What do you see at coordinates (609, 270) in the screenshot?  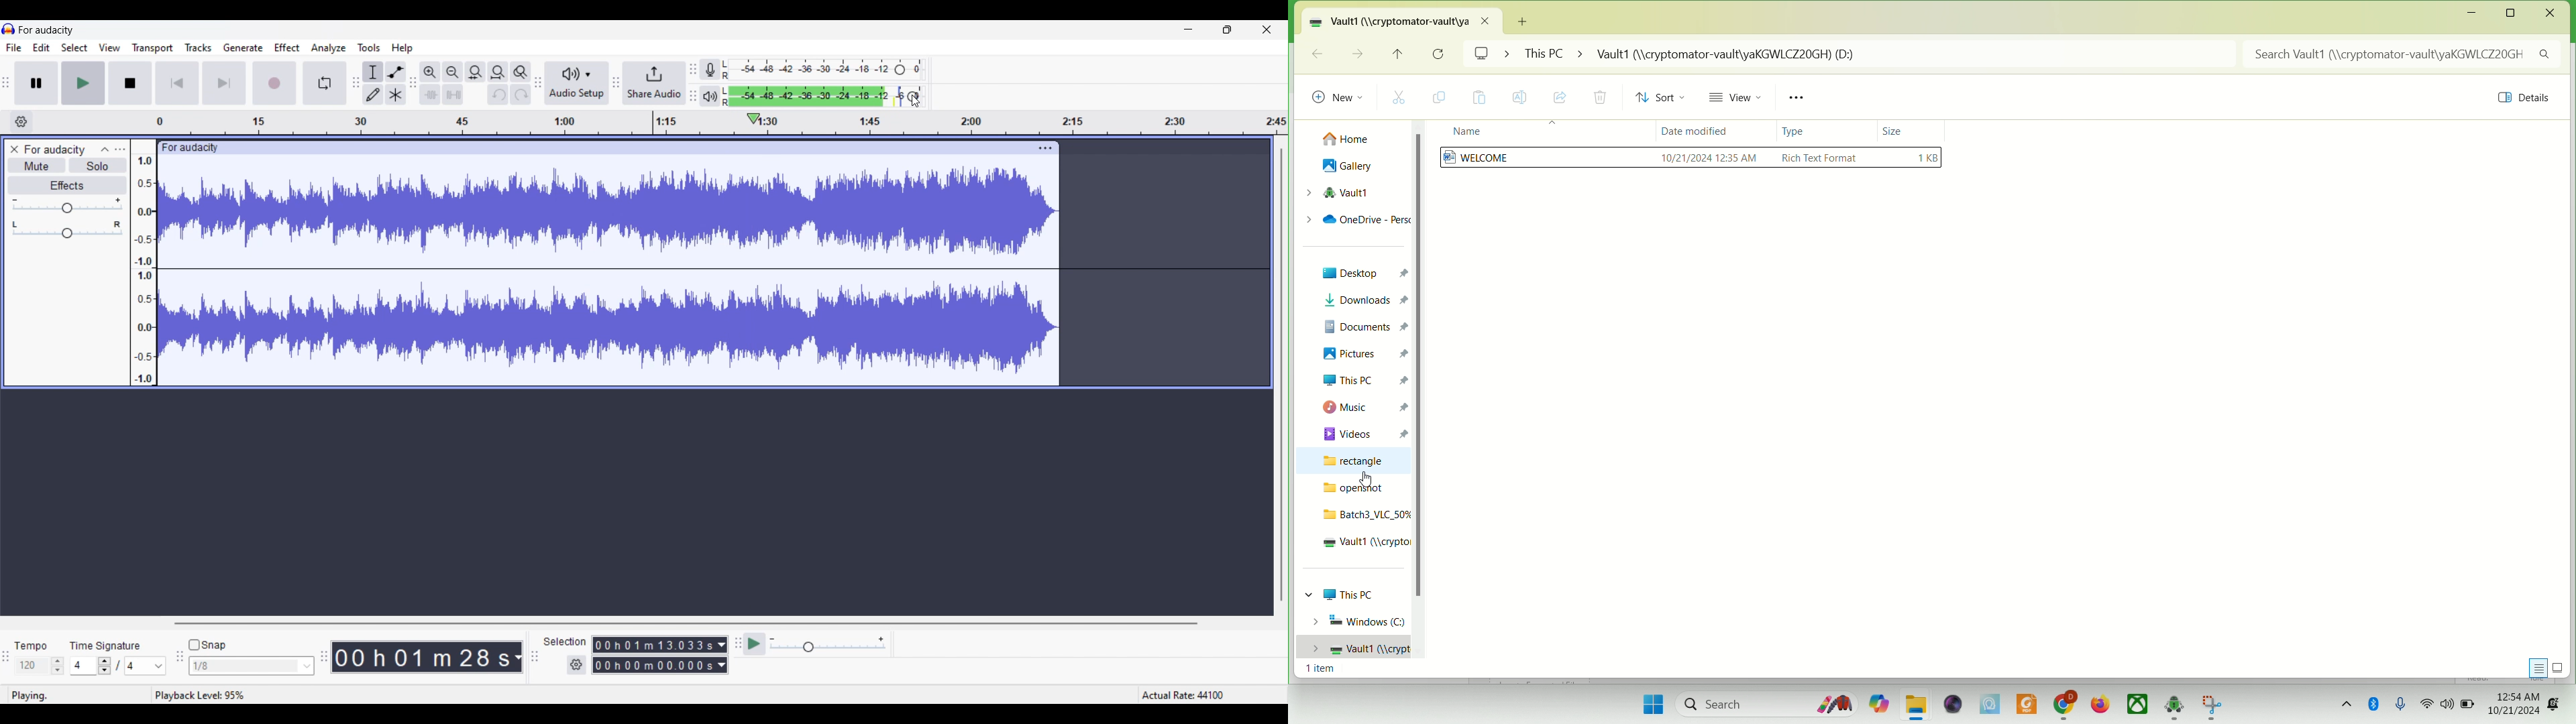 I see `Current track` at bounding box center [609, 270].